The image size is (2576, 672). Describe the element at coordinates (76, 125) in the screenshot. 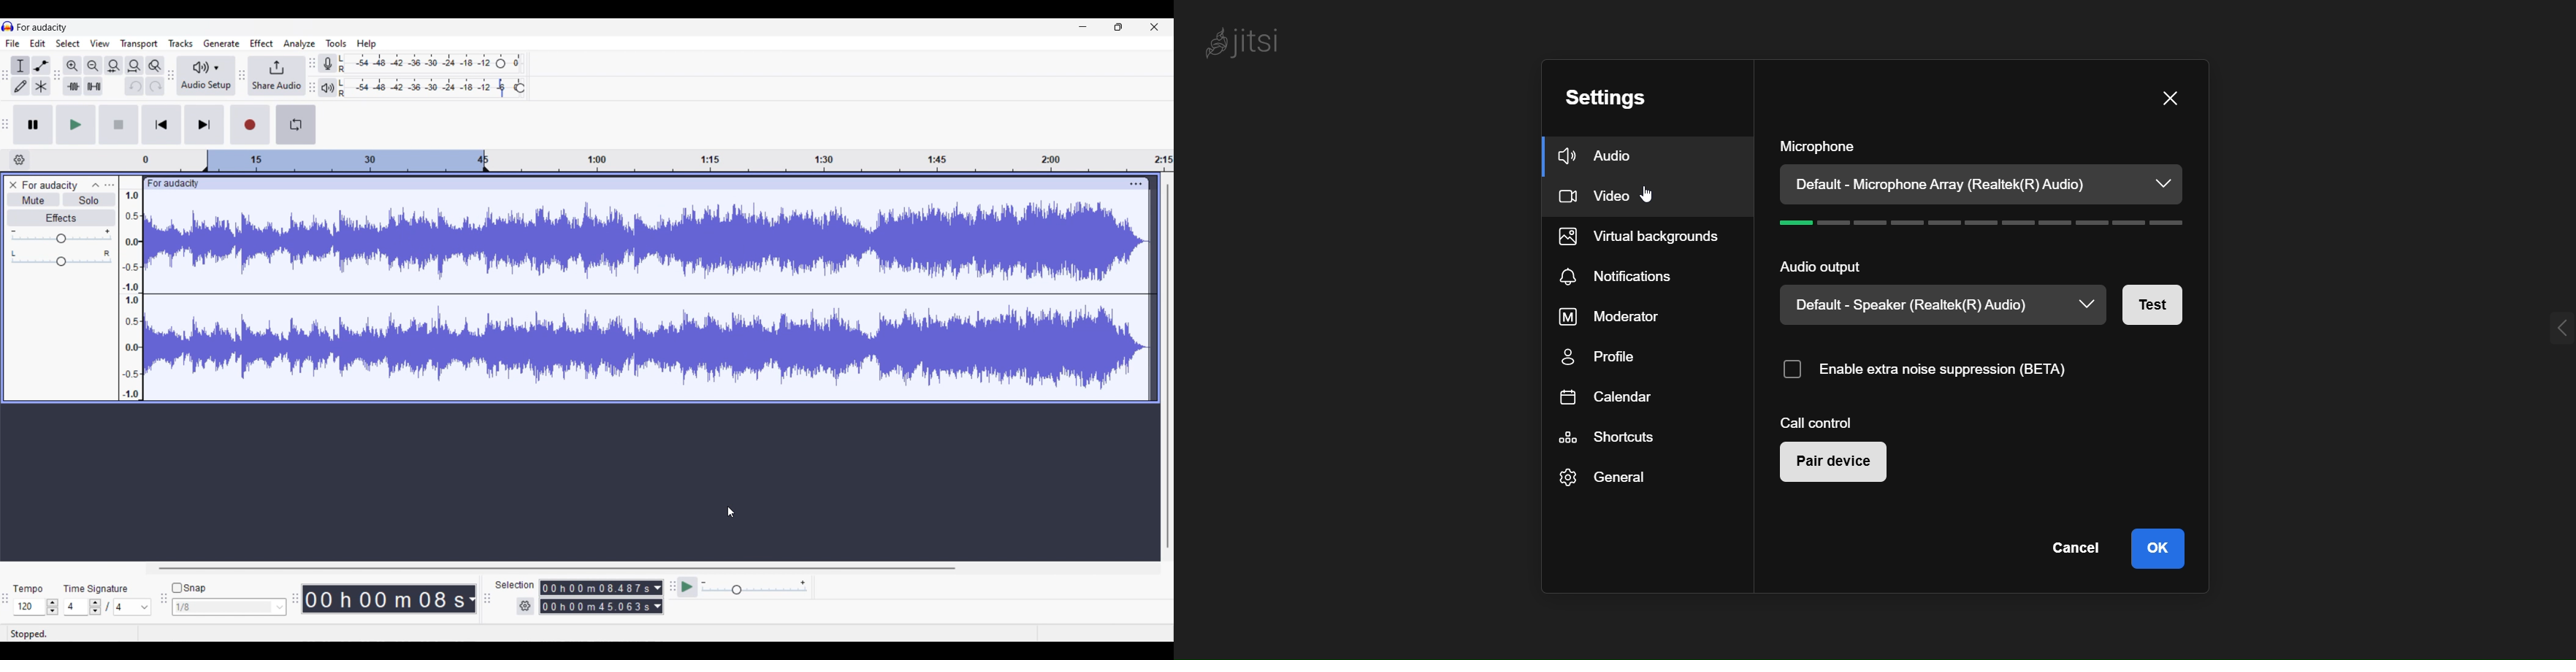

I see `Play/Play once` at that location.